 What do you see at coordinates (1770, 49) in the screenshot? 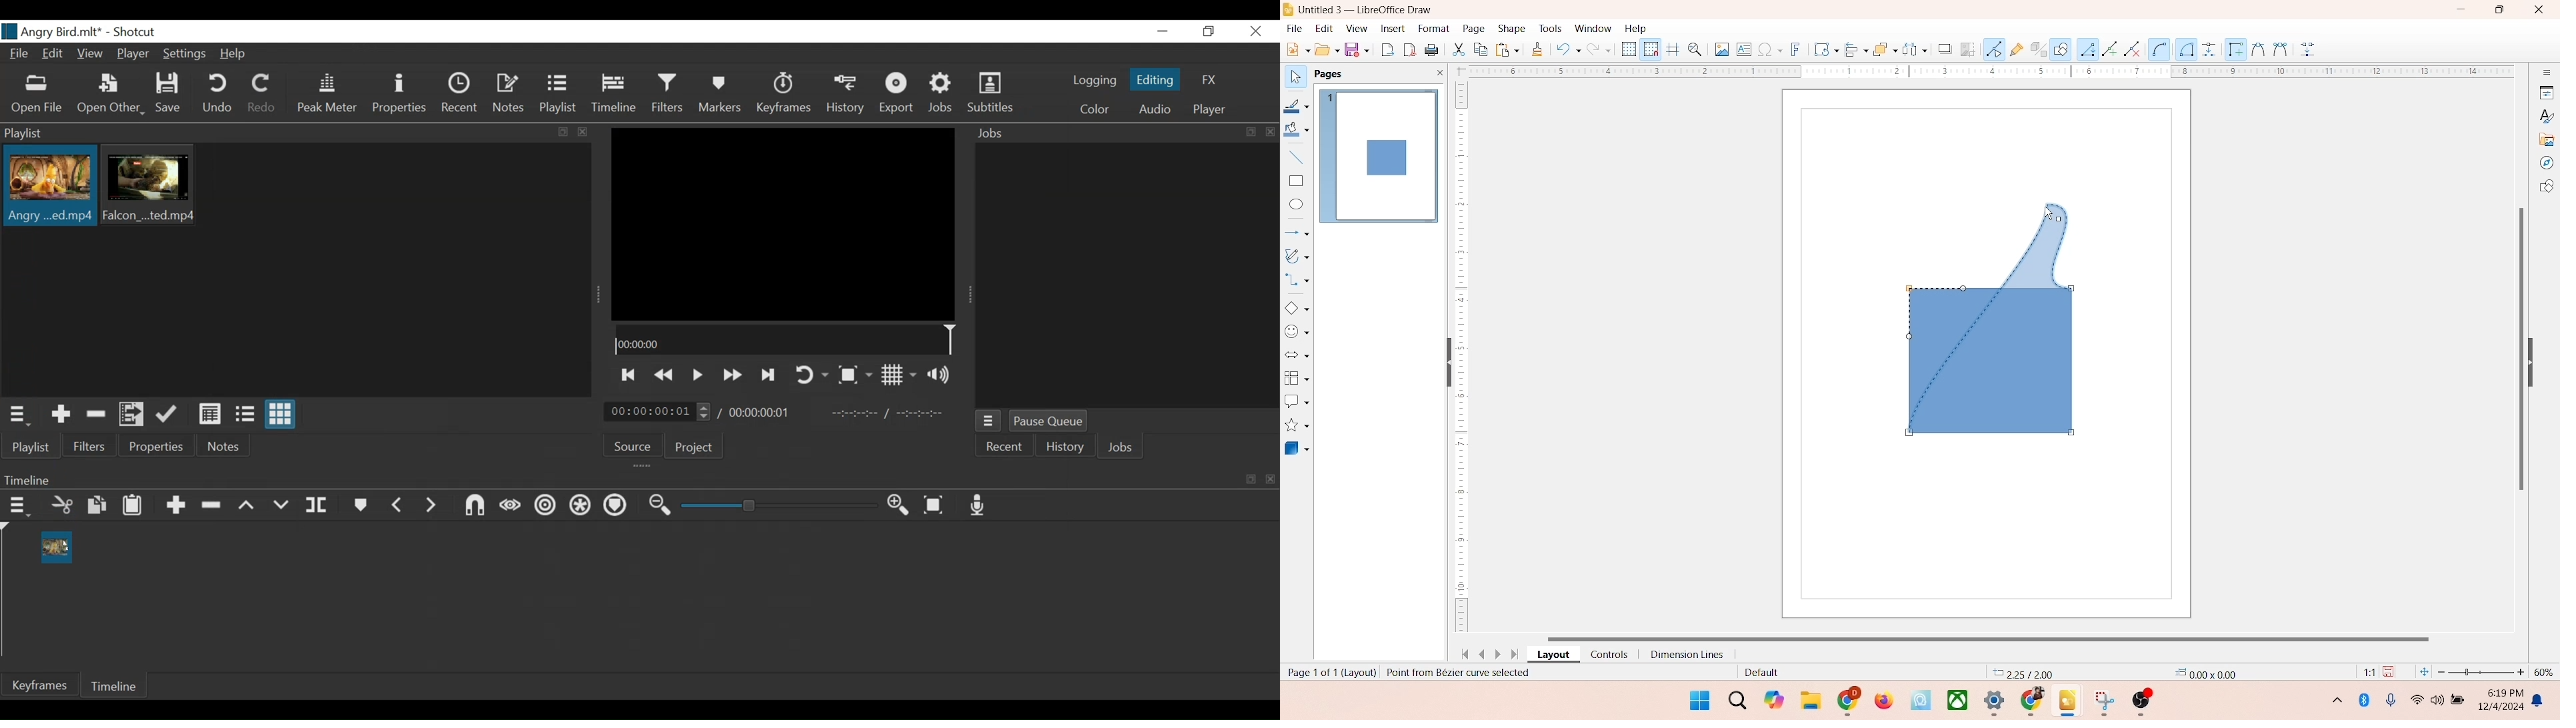
I see `special character` at bounding box center [1770, 49].